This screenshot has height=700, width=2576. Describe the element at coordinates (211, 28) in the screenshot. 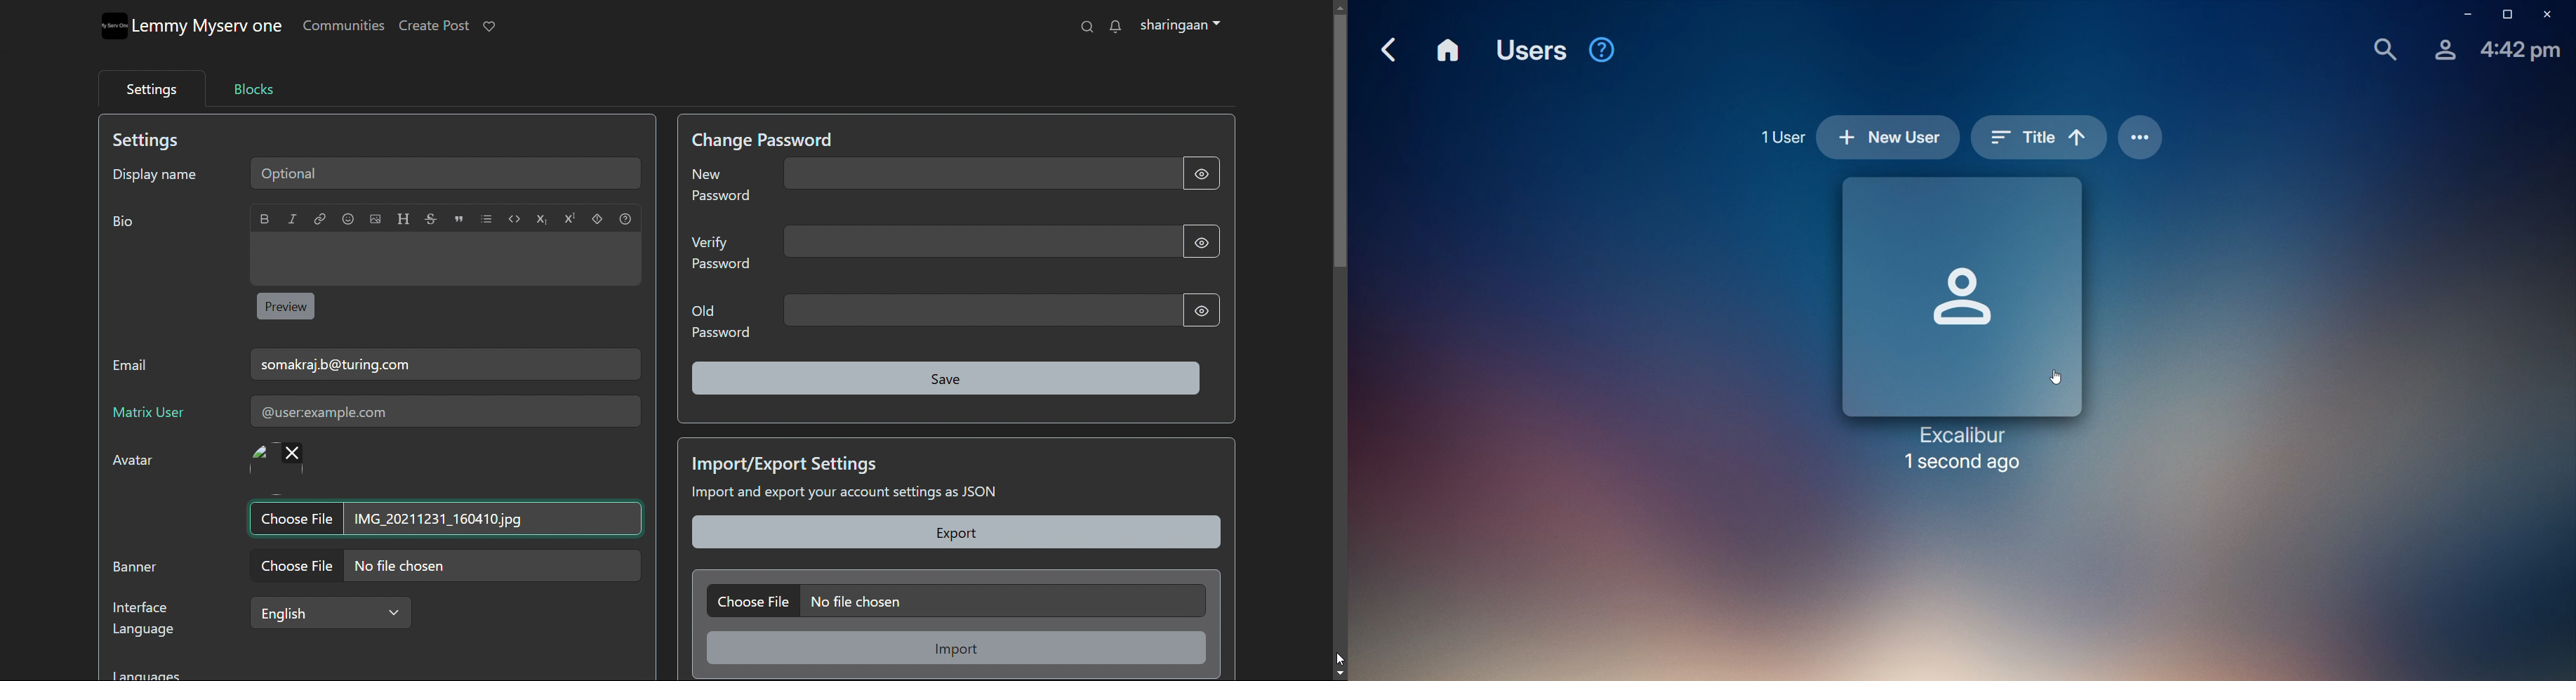

I see `Lemmy Myserv one` at that location.